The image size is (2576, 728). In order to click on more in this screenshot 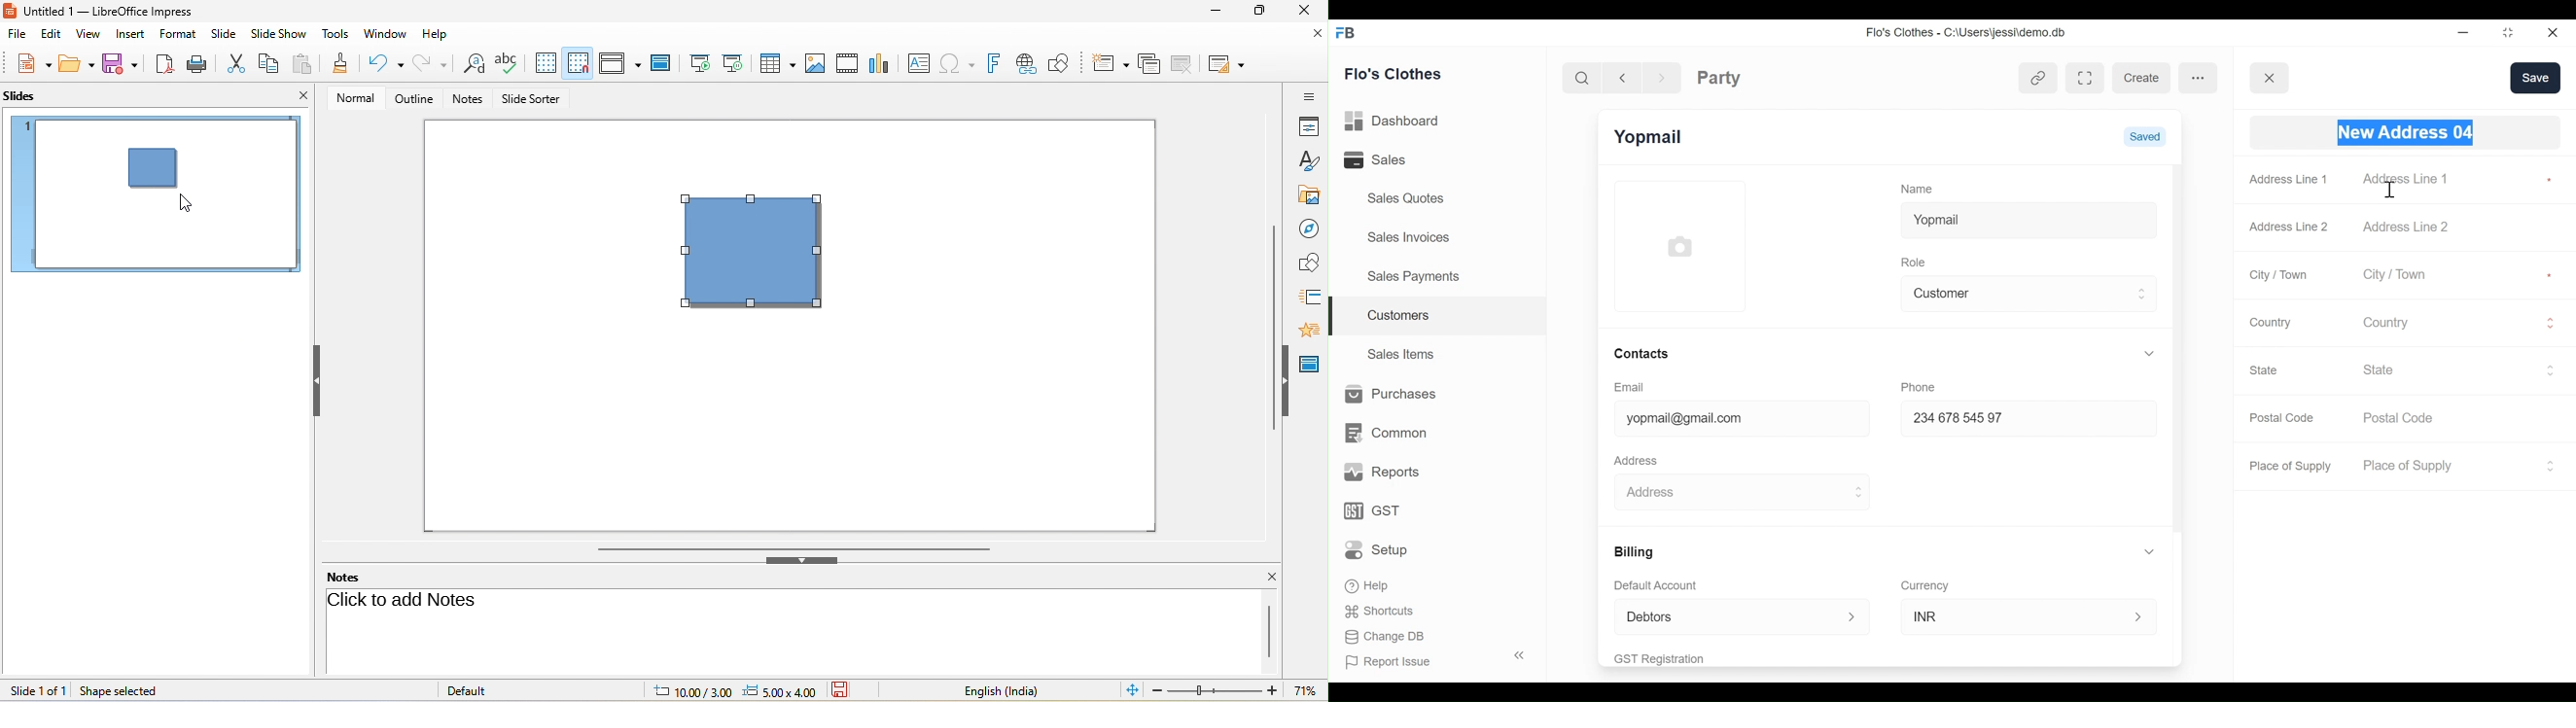, I will do `click(2199, 77)`.